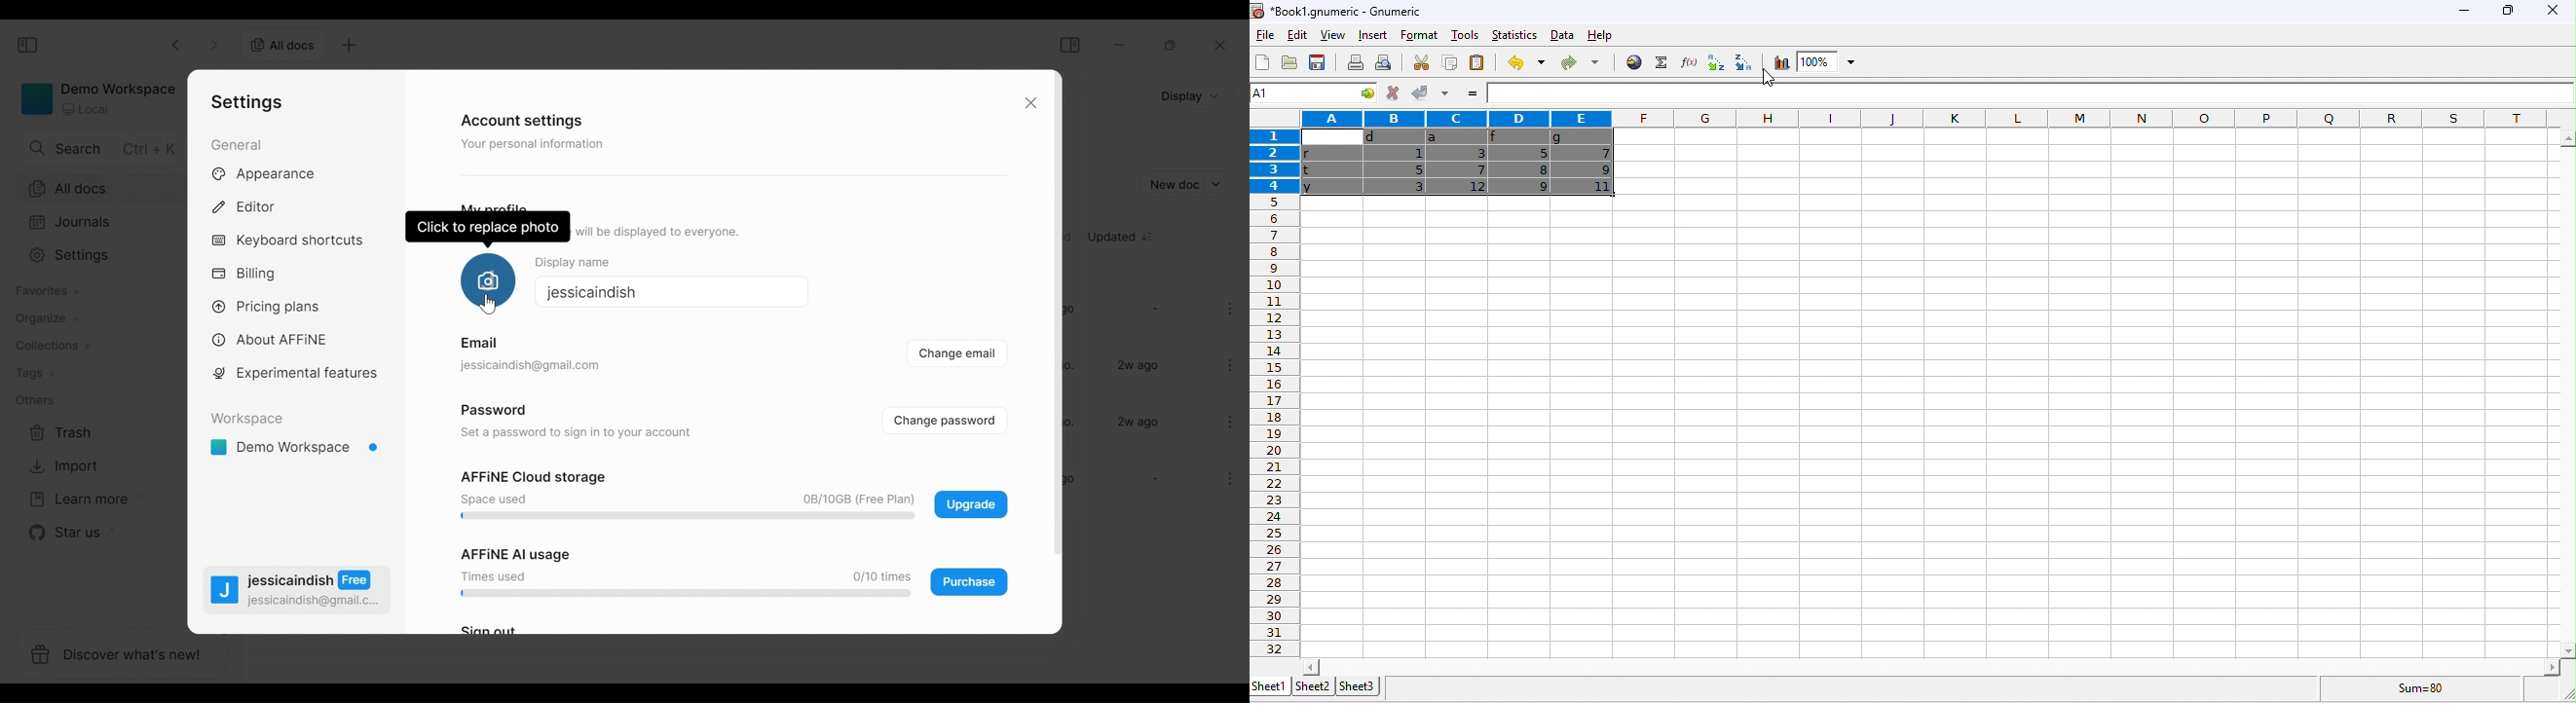 This screenshot has width=2576, height=728. Describe the element at coordinates (1269, 685) in the screenshot. I see `sheet1` at that location.